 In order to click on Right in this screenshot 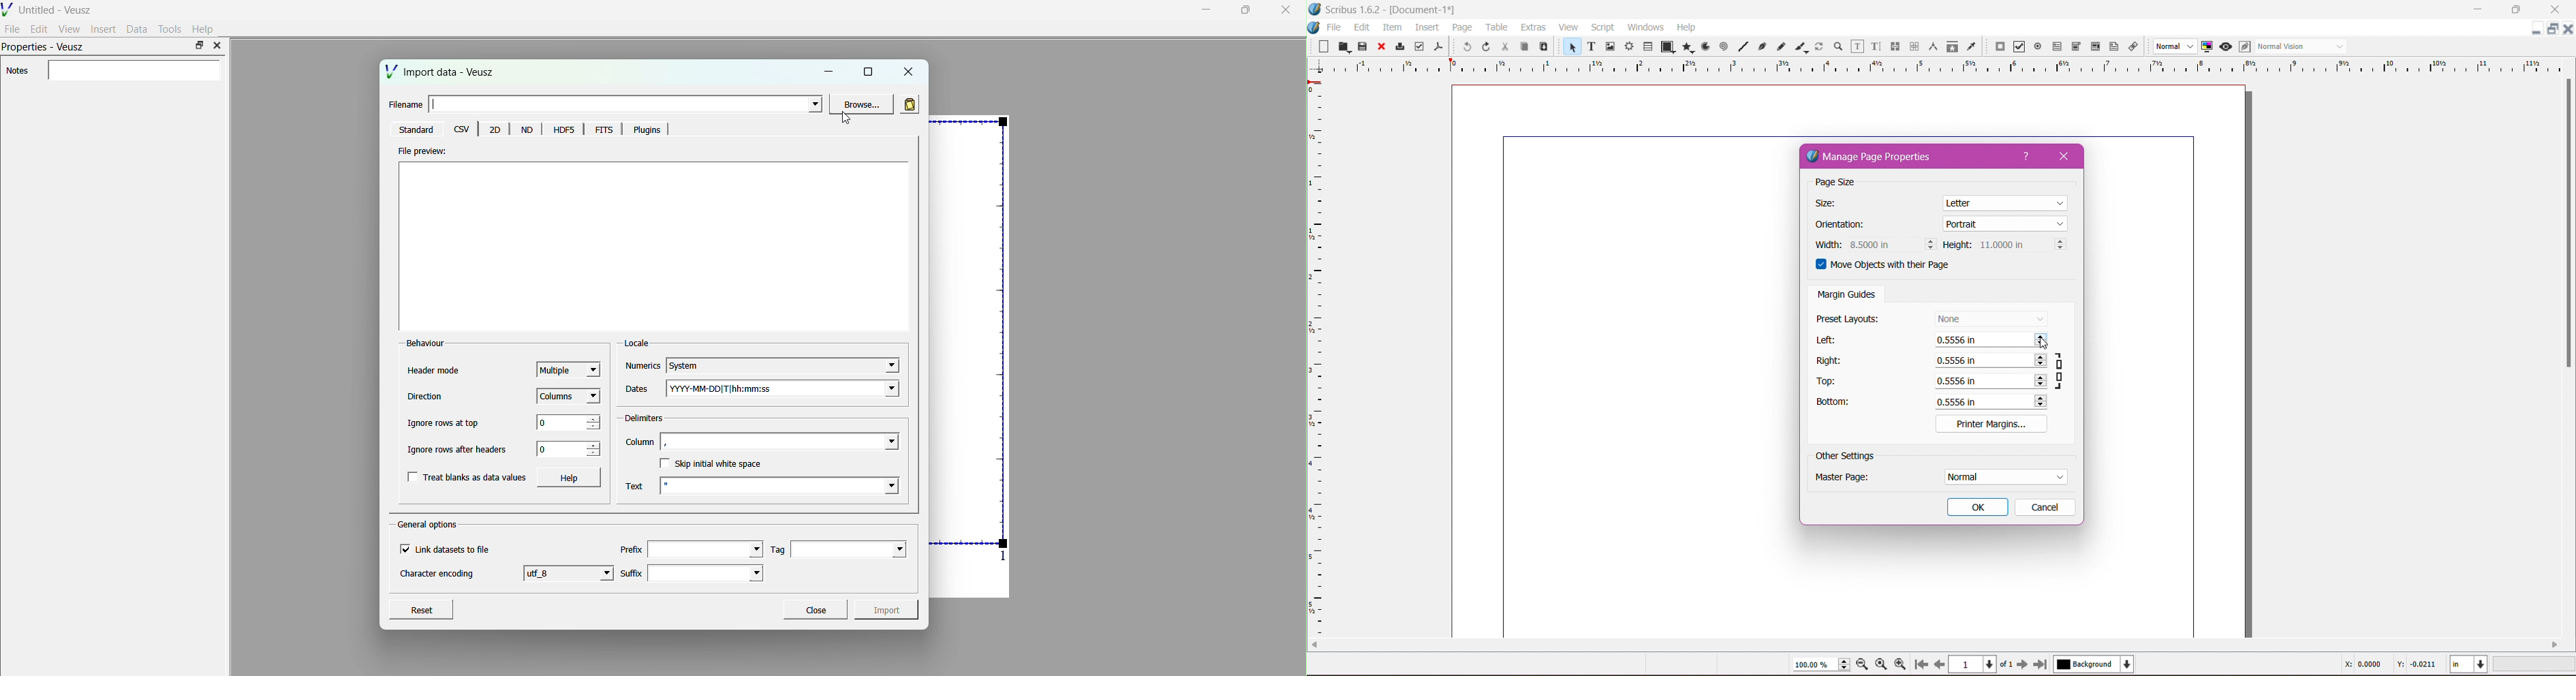, I will do `click(1831, 360)`.